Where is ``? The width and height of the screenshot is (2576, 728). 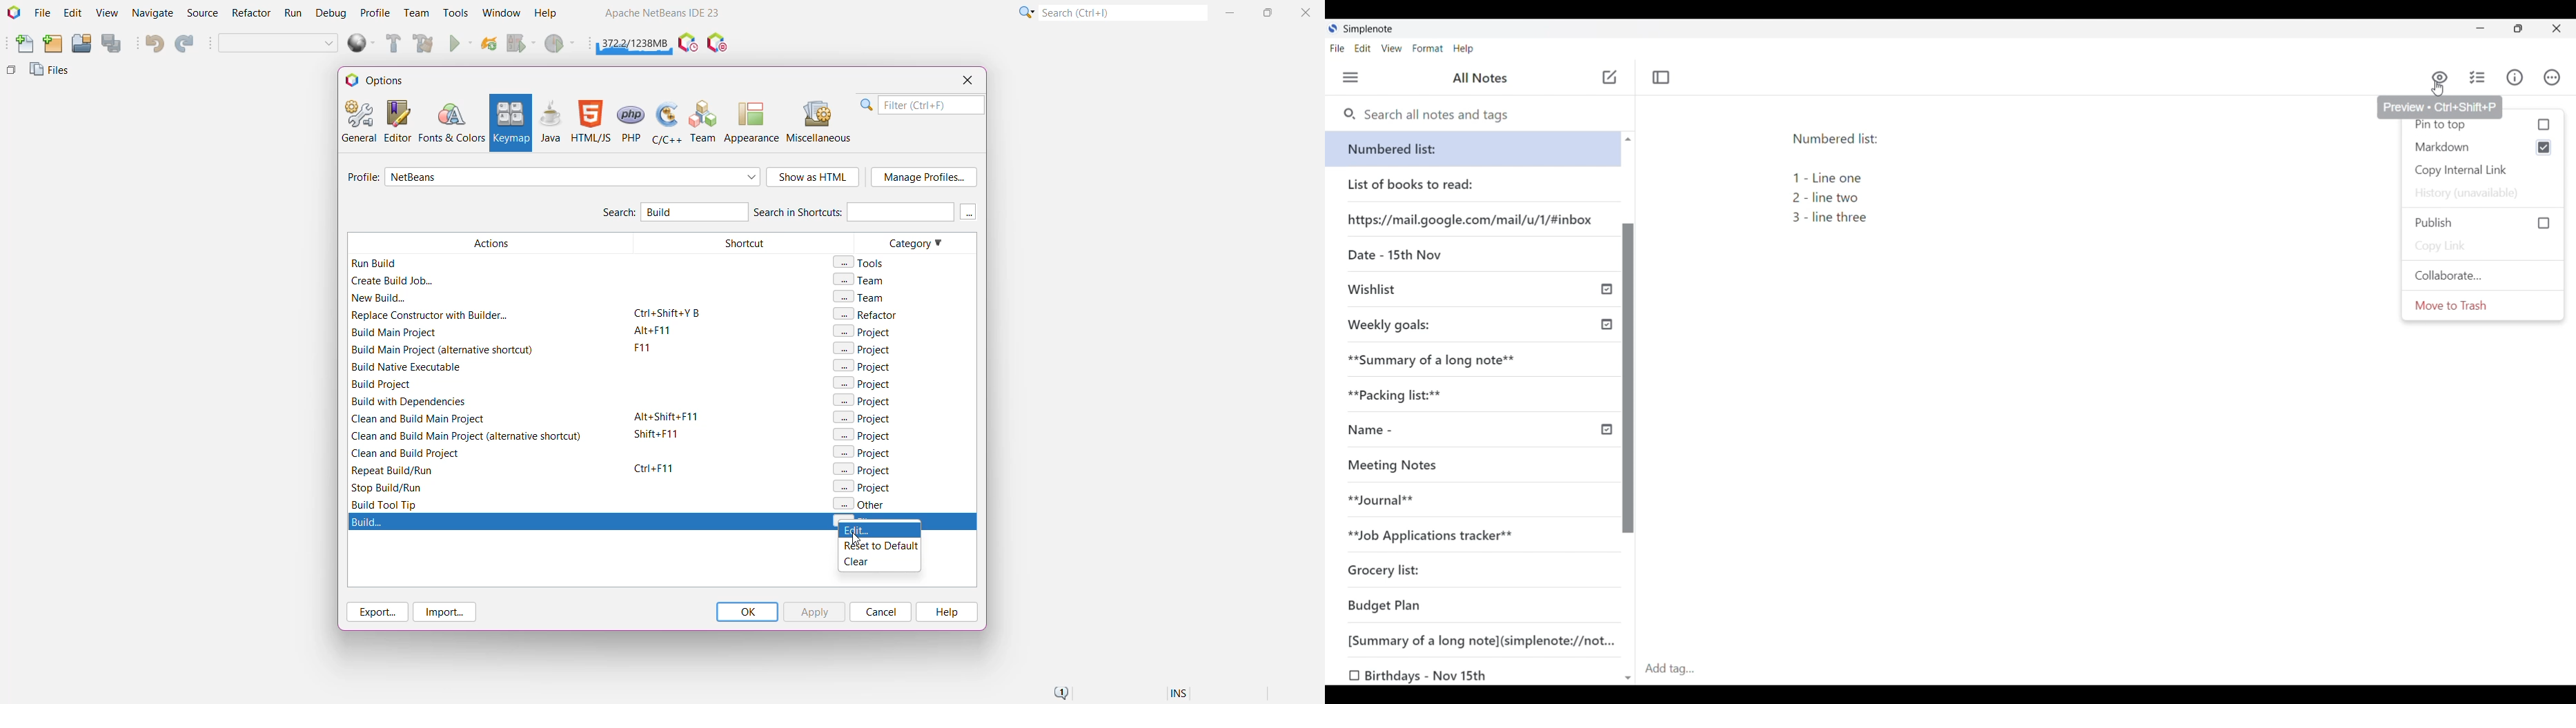
 is located at coordinates (361, 43).